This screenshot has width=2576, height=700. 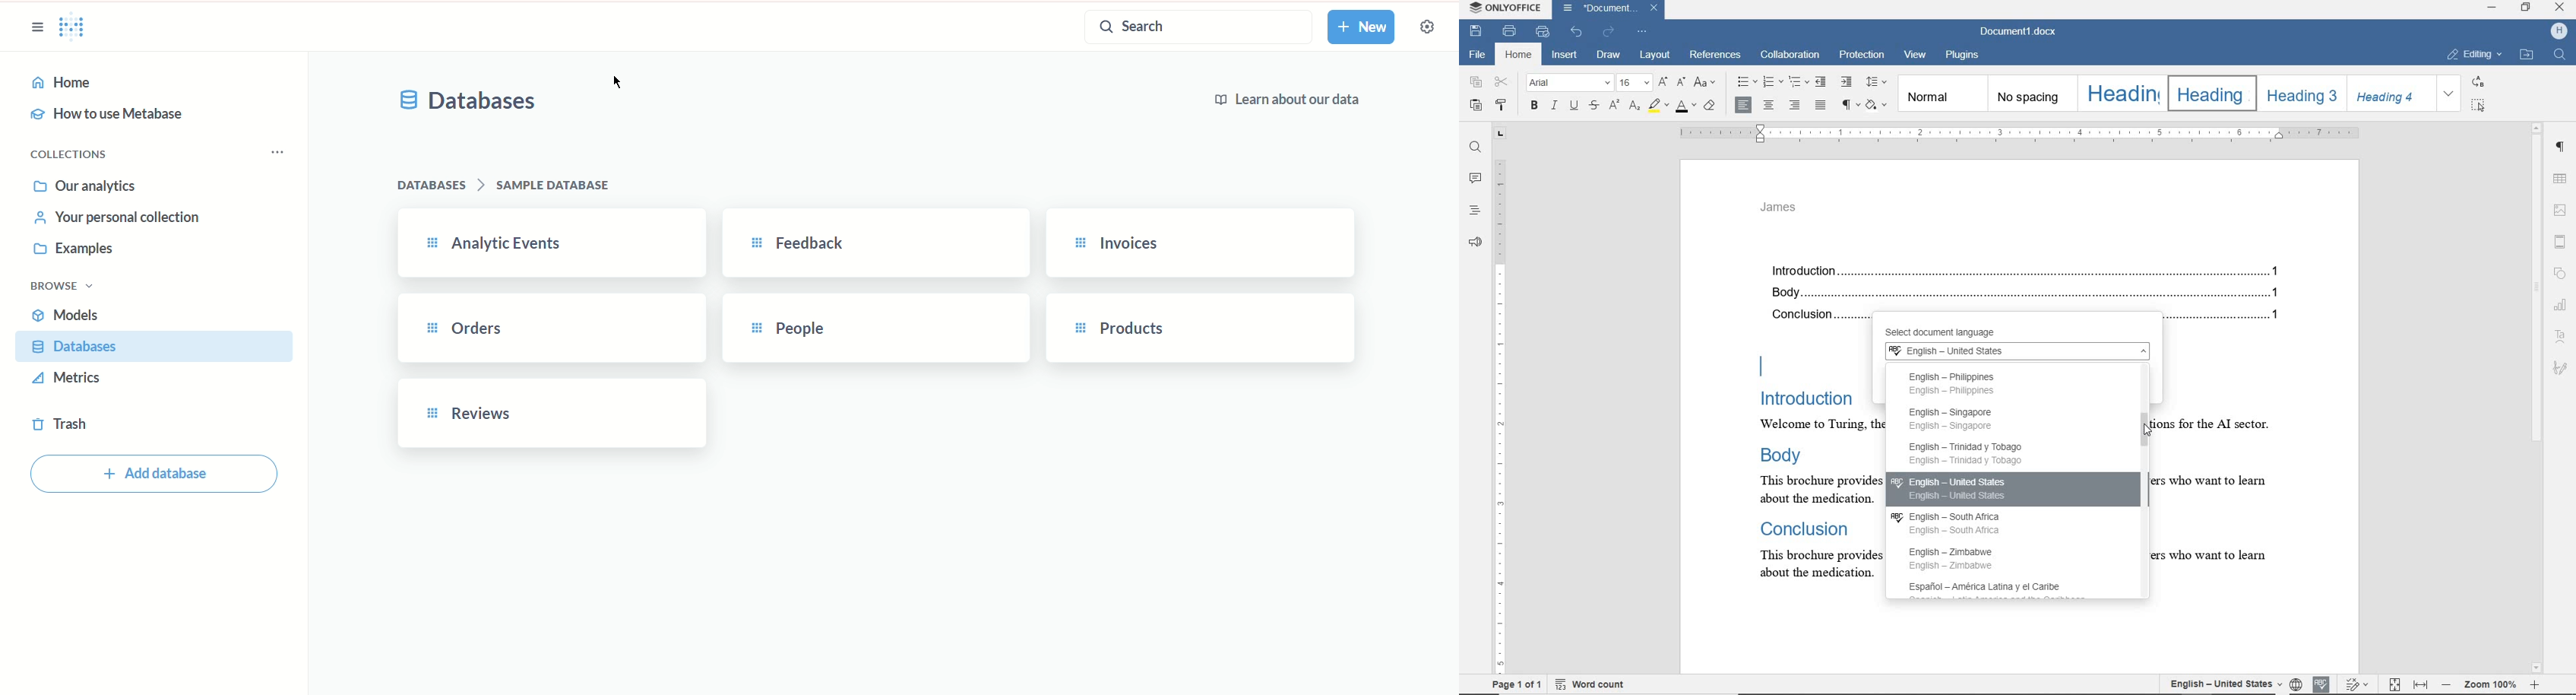 What do you see at coordinates (2296, 684) in the screenshot?
I see `language` at bounding box center [2296, 684].